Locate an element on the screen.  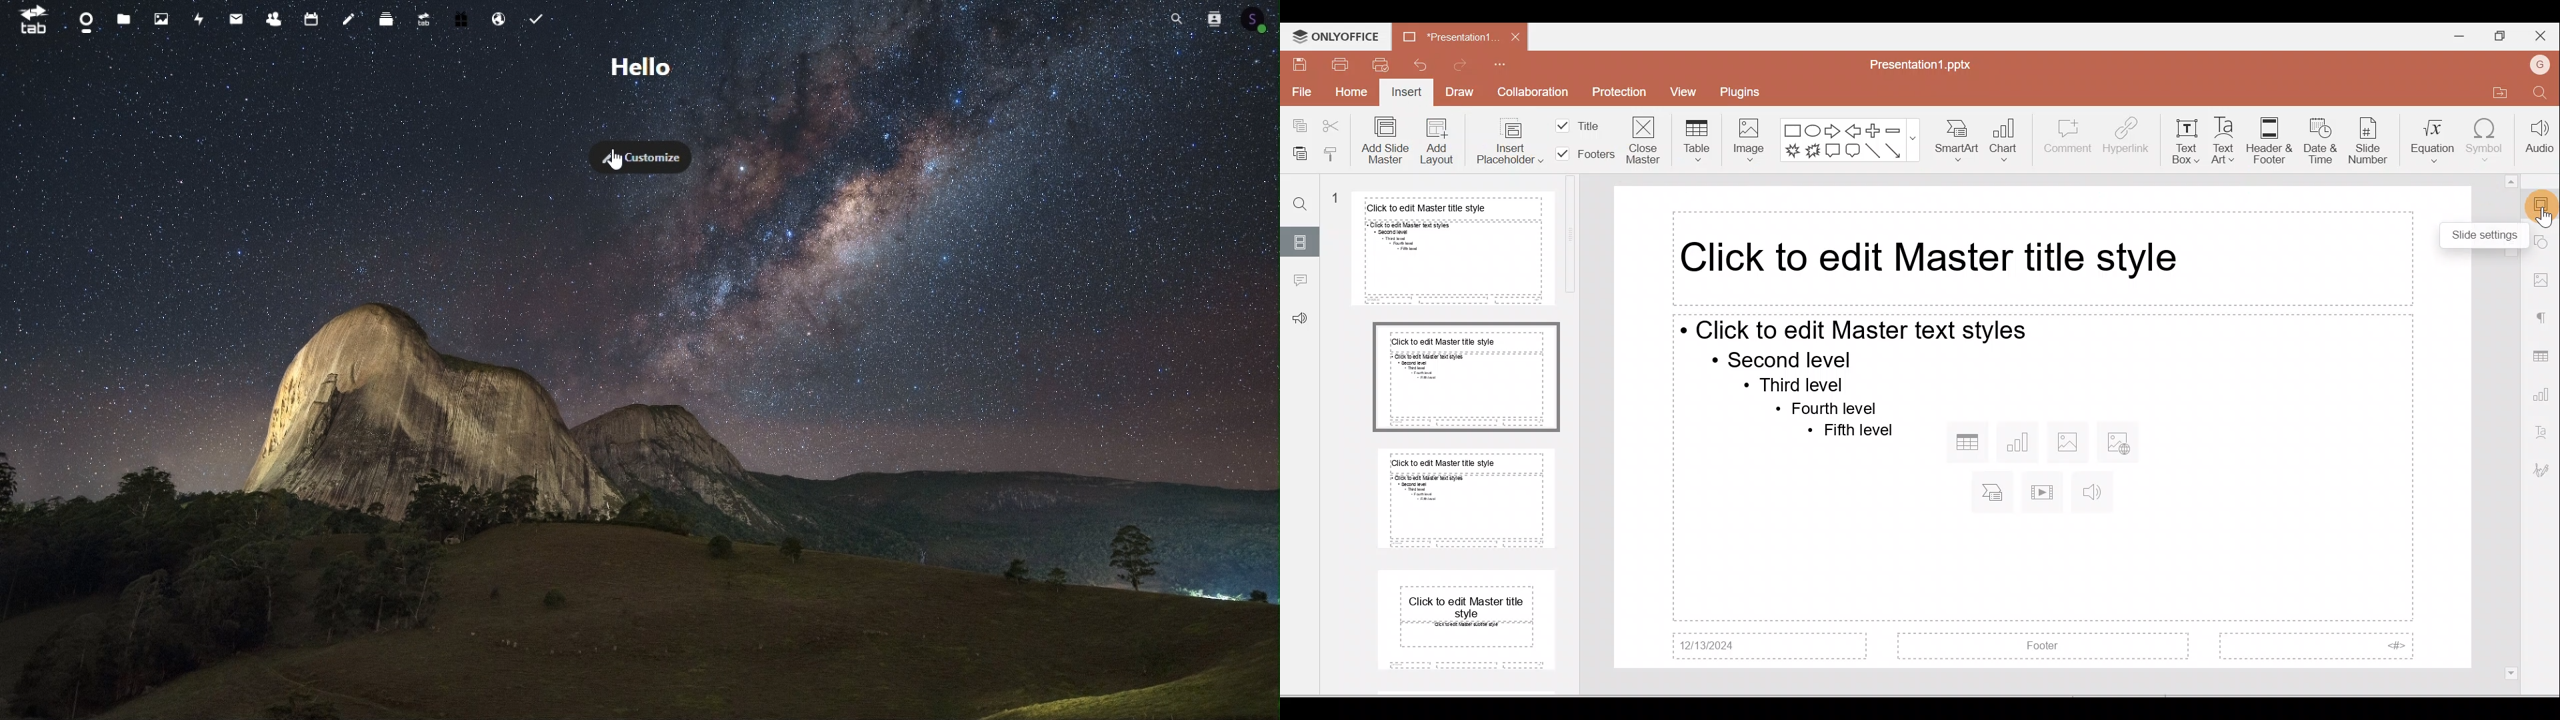
Slide number is located at coordinates (2368, 143).